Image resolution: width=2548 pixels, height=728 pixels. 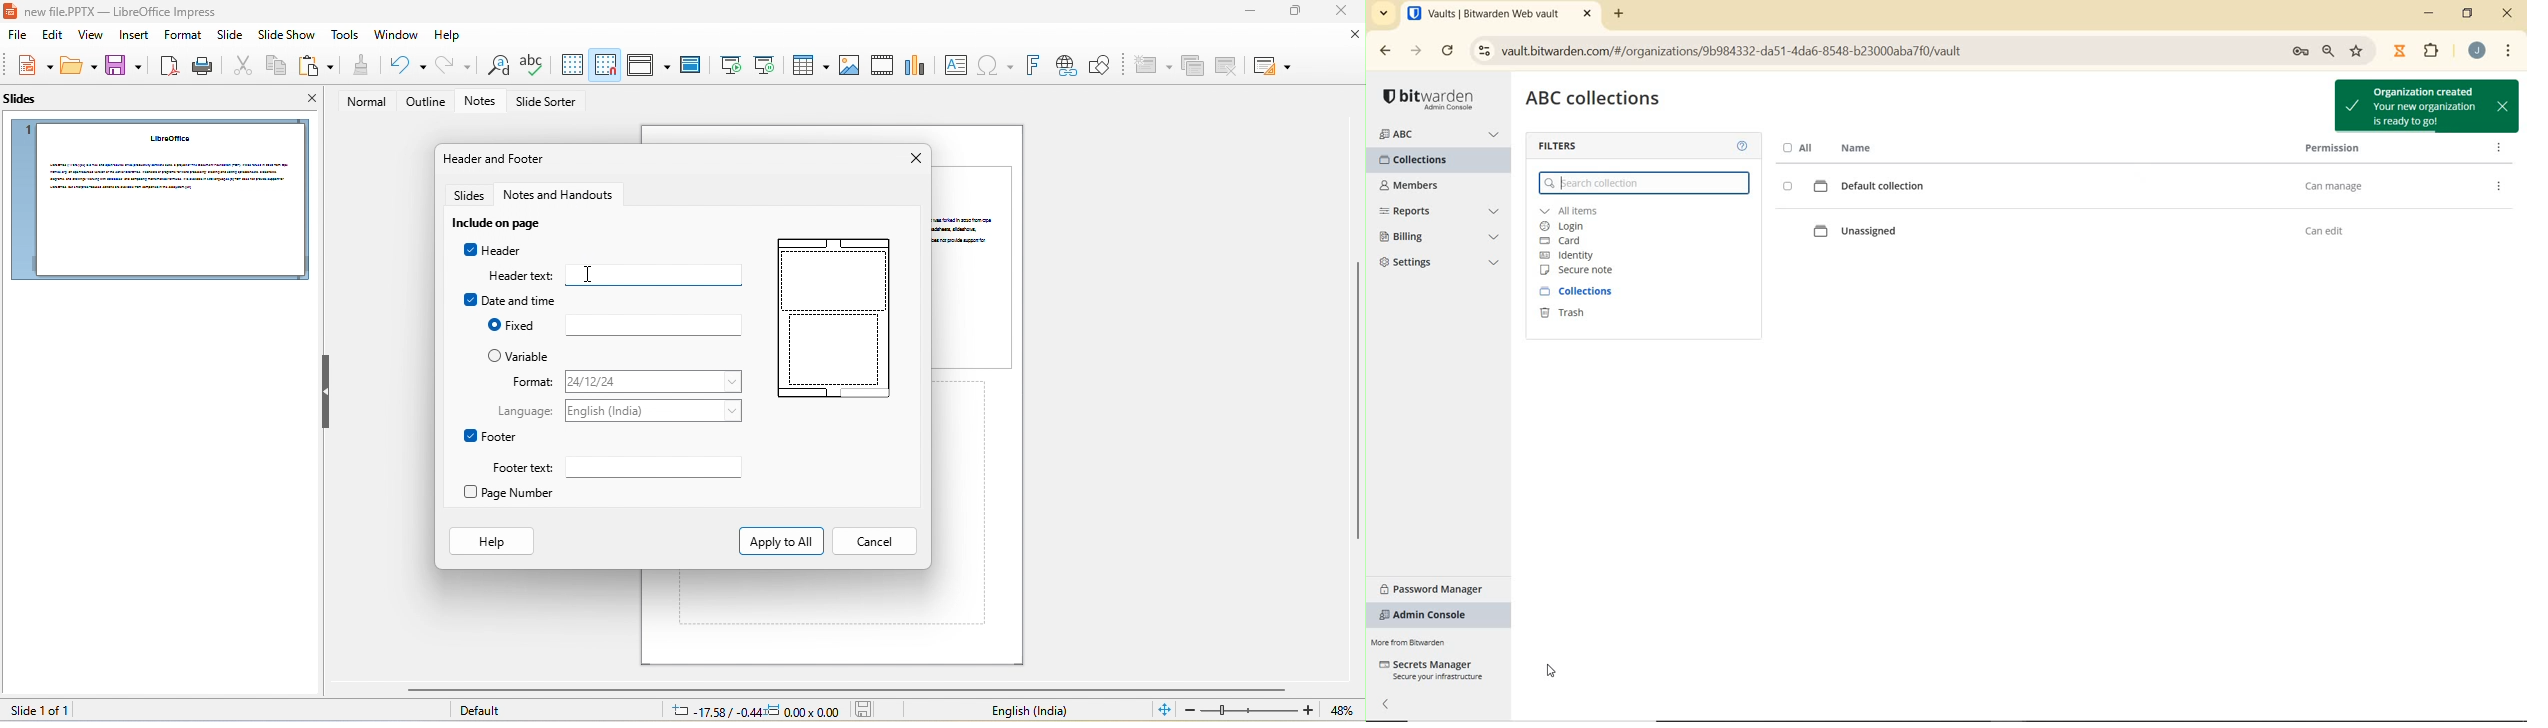 What do you see at coordinates (995, 66) in the screenshot?
I see `special character` at bounding box center [995, 66].